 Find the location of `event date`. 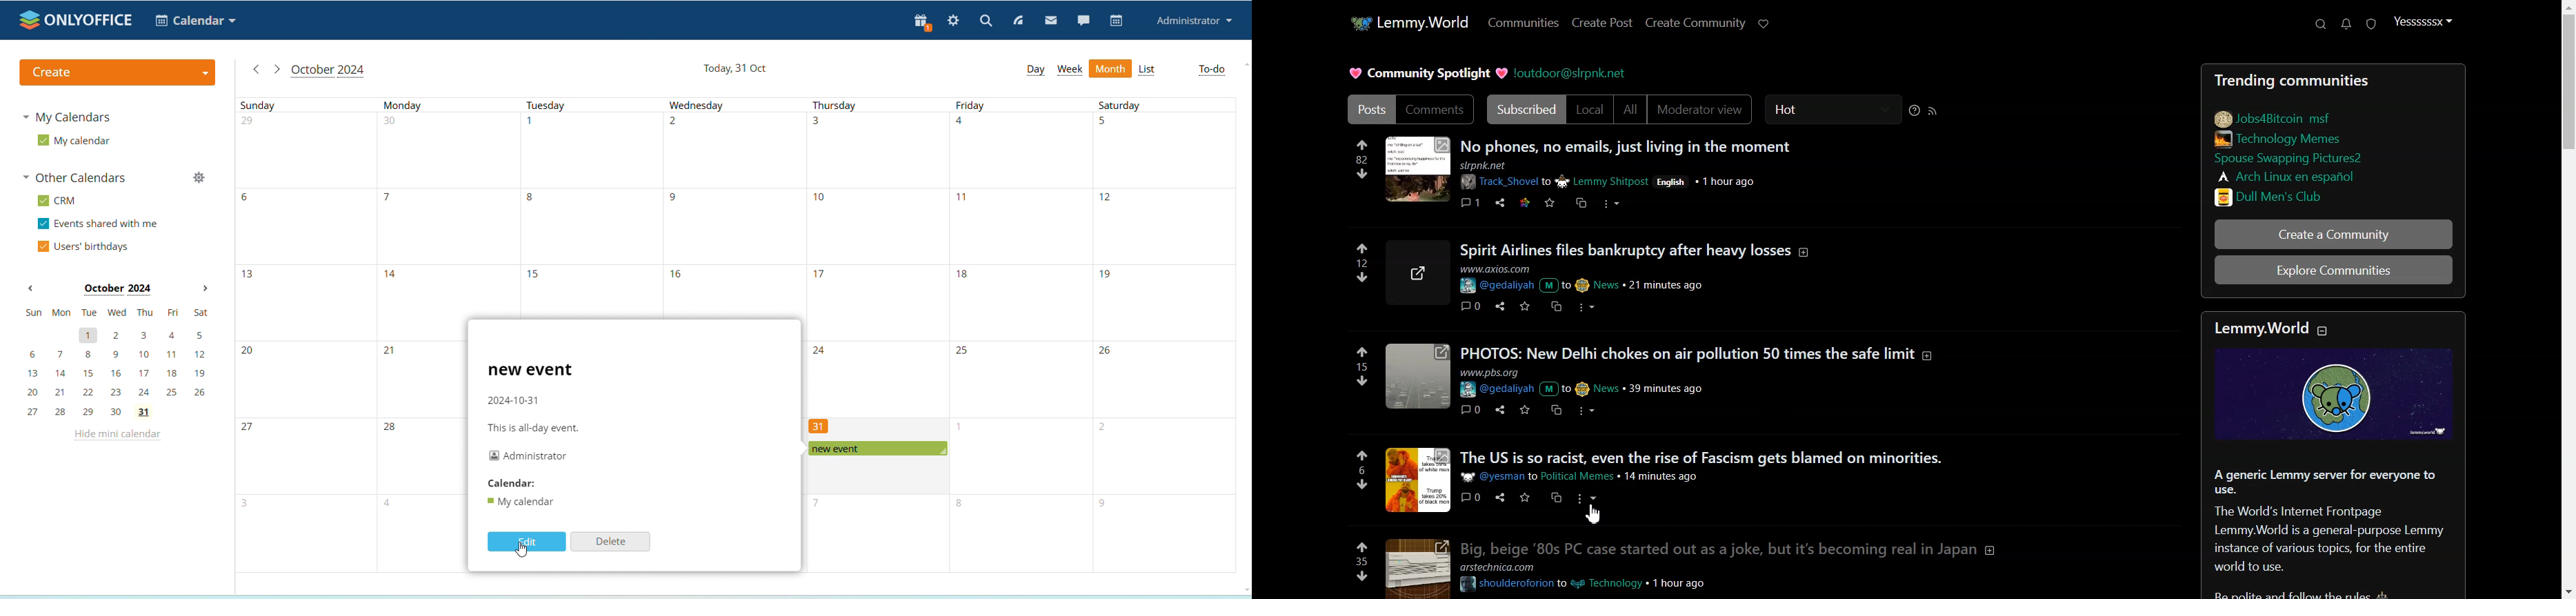

event date is located at coordinates (514, 400).